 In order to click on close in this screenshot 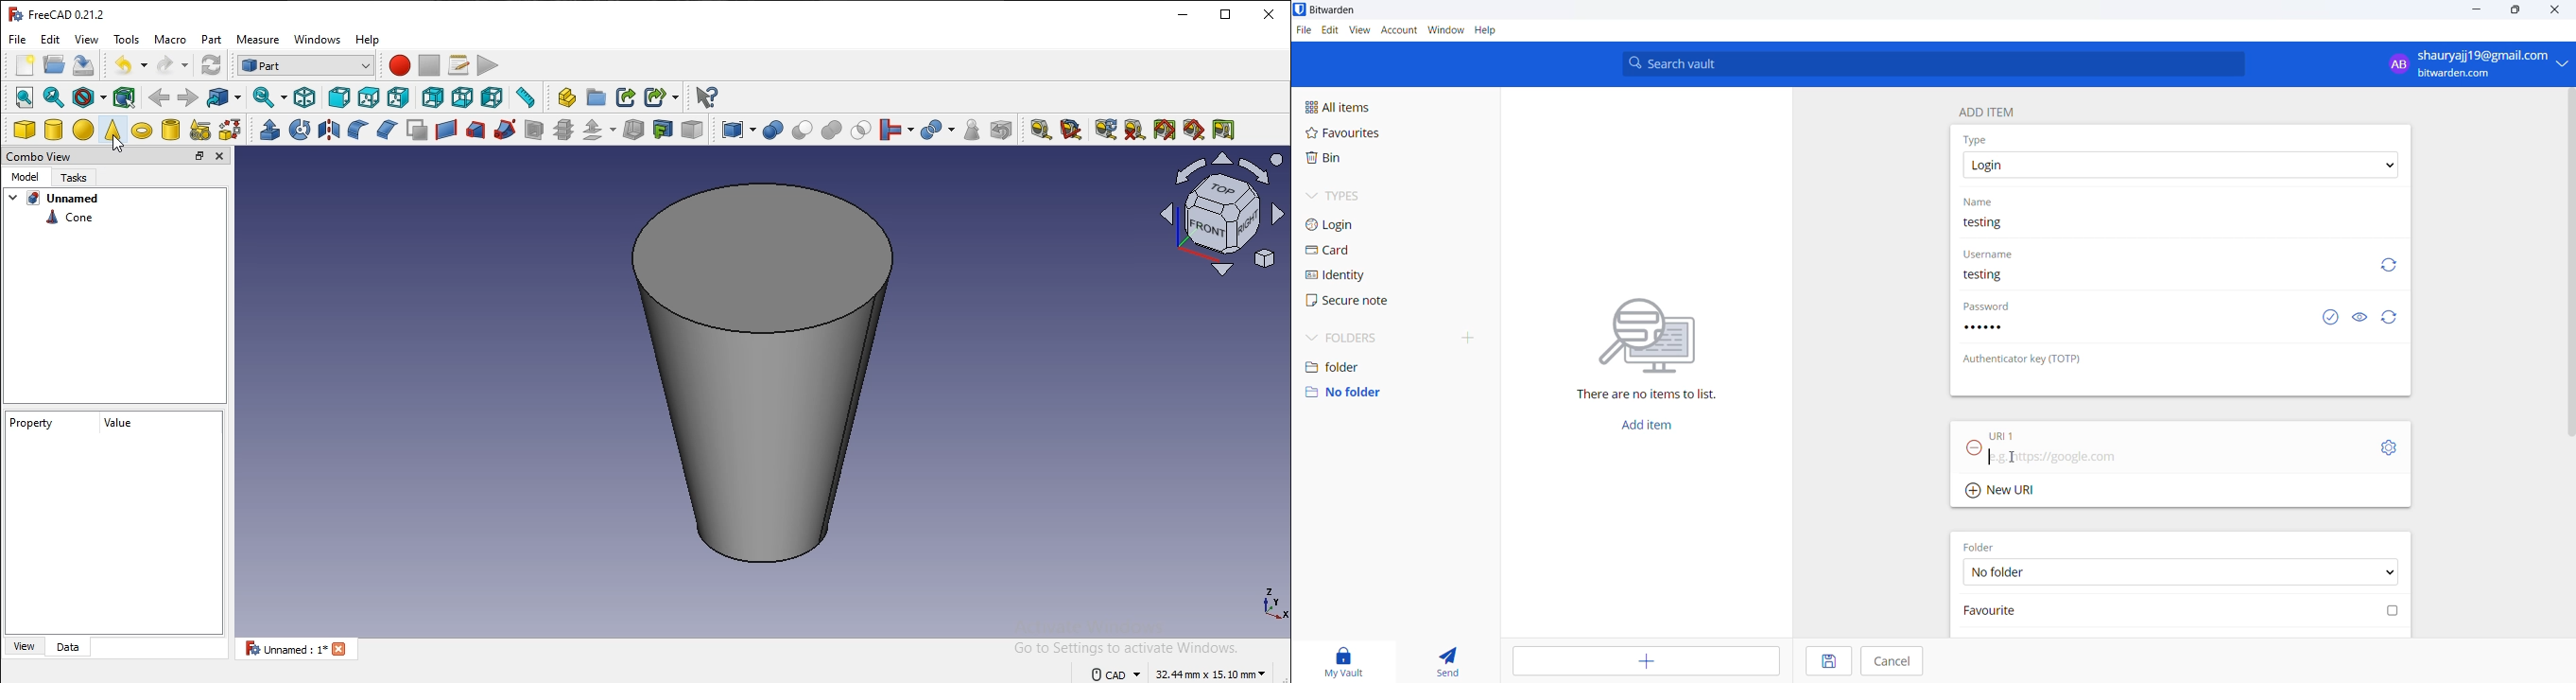, I will do `click(2552, 9)`.